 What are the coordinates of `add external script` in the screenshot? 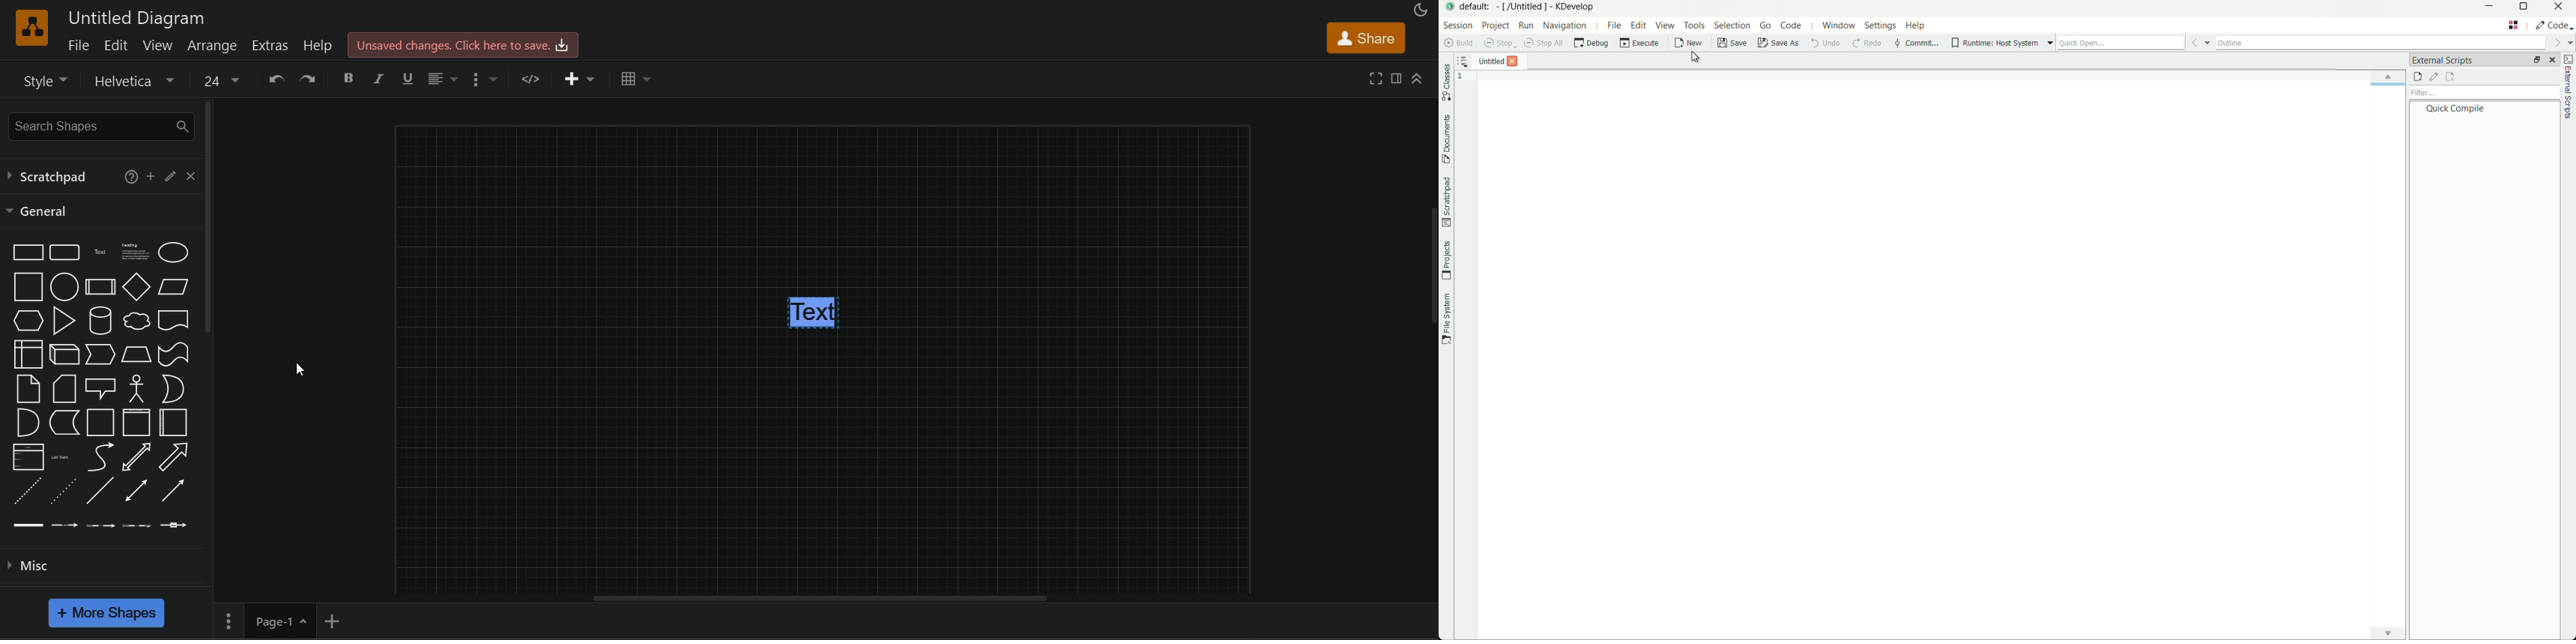 It's located at (2417, 77).